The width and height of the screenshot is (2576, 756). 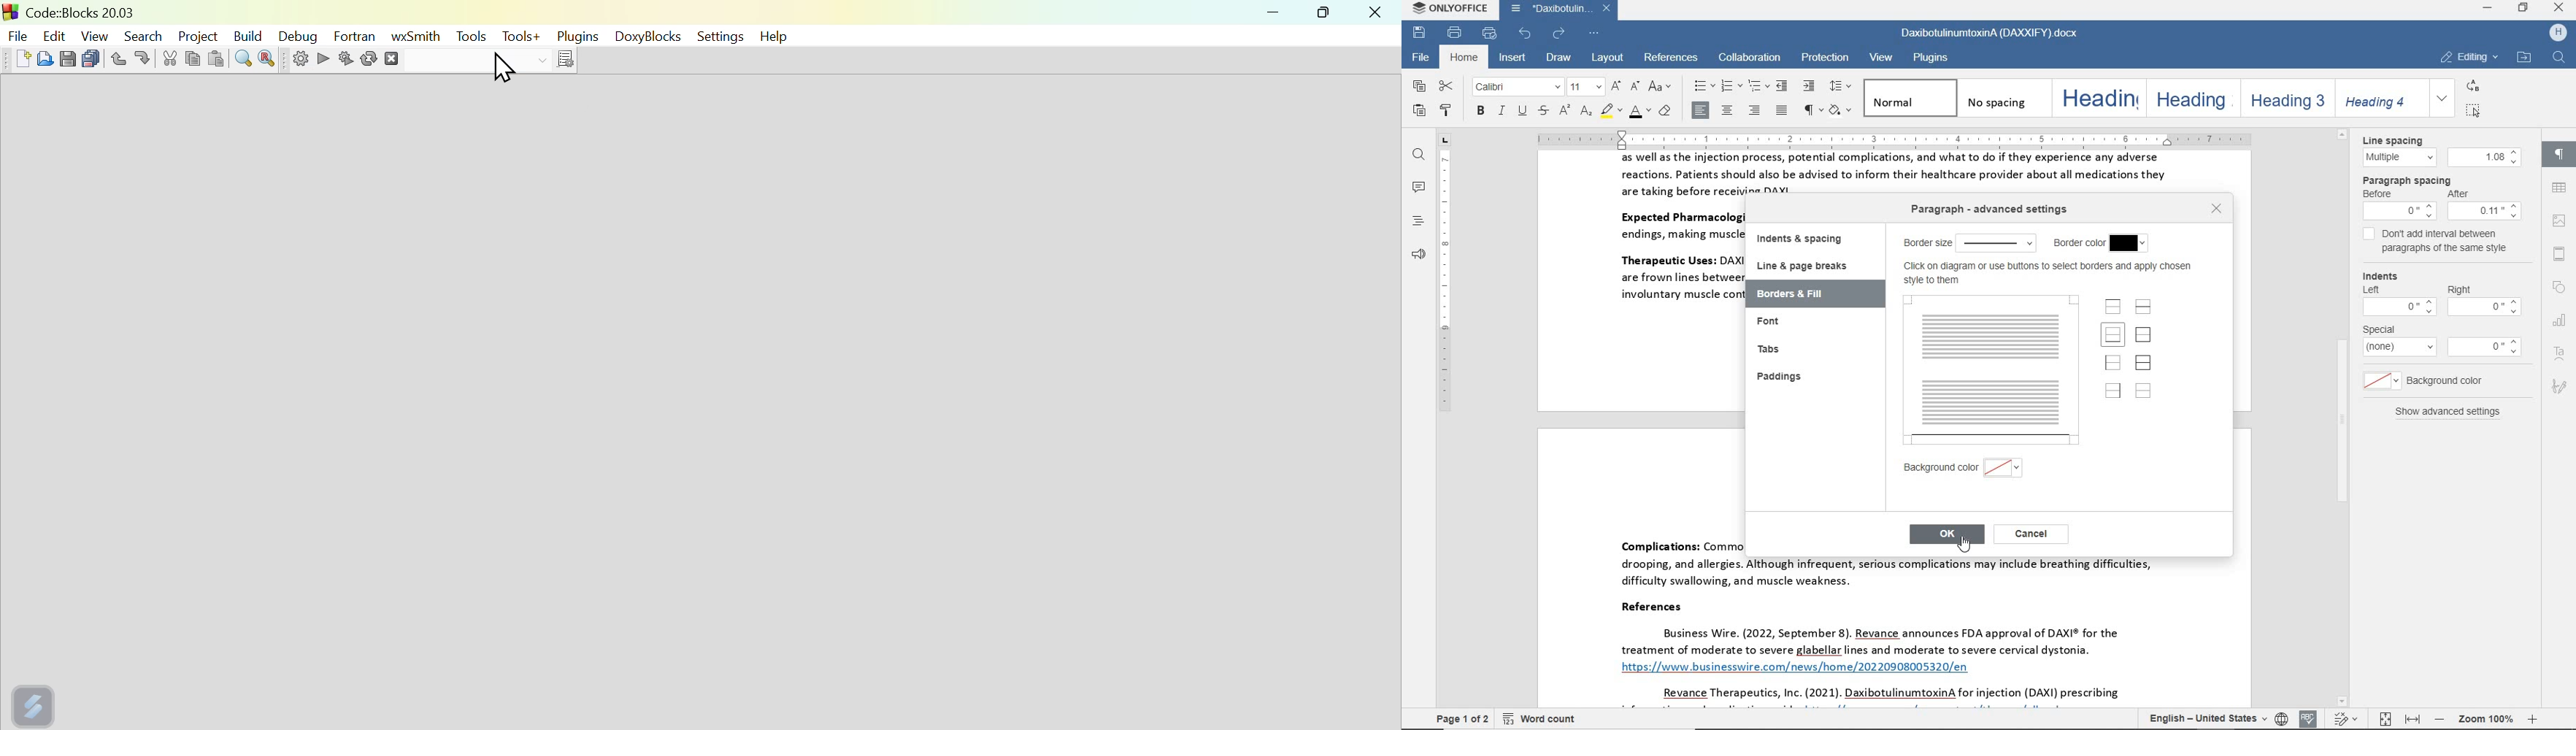 What do you see at coordinates (2443, 97) in the screenshot?
I see `expand` at bounding box center [2443, 97].